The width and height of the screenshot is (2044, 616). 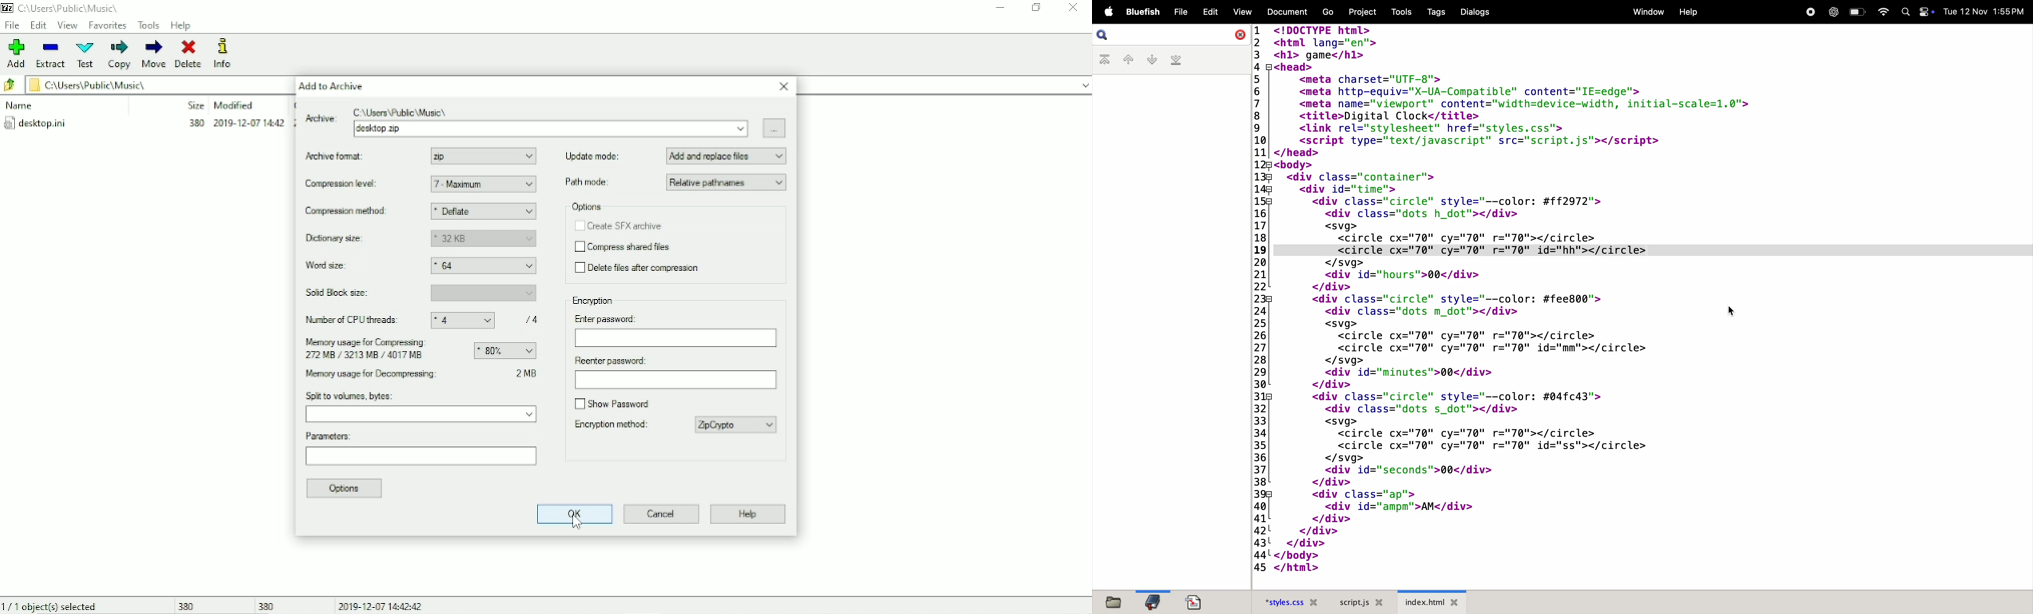 What do you see at coordinates (1832, 12) in the screenshot?
I see `chatgpt` at bounding box center [1832, 12].